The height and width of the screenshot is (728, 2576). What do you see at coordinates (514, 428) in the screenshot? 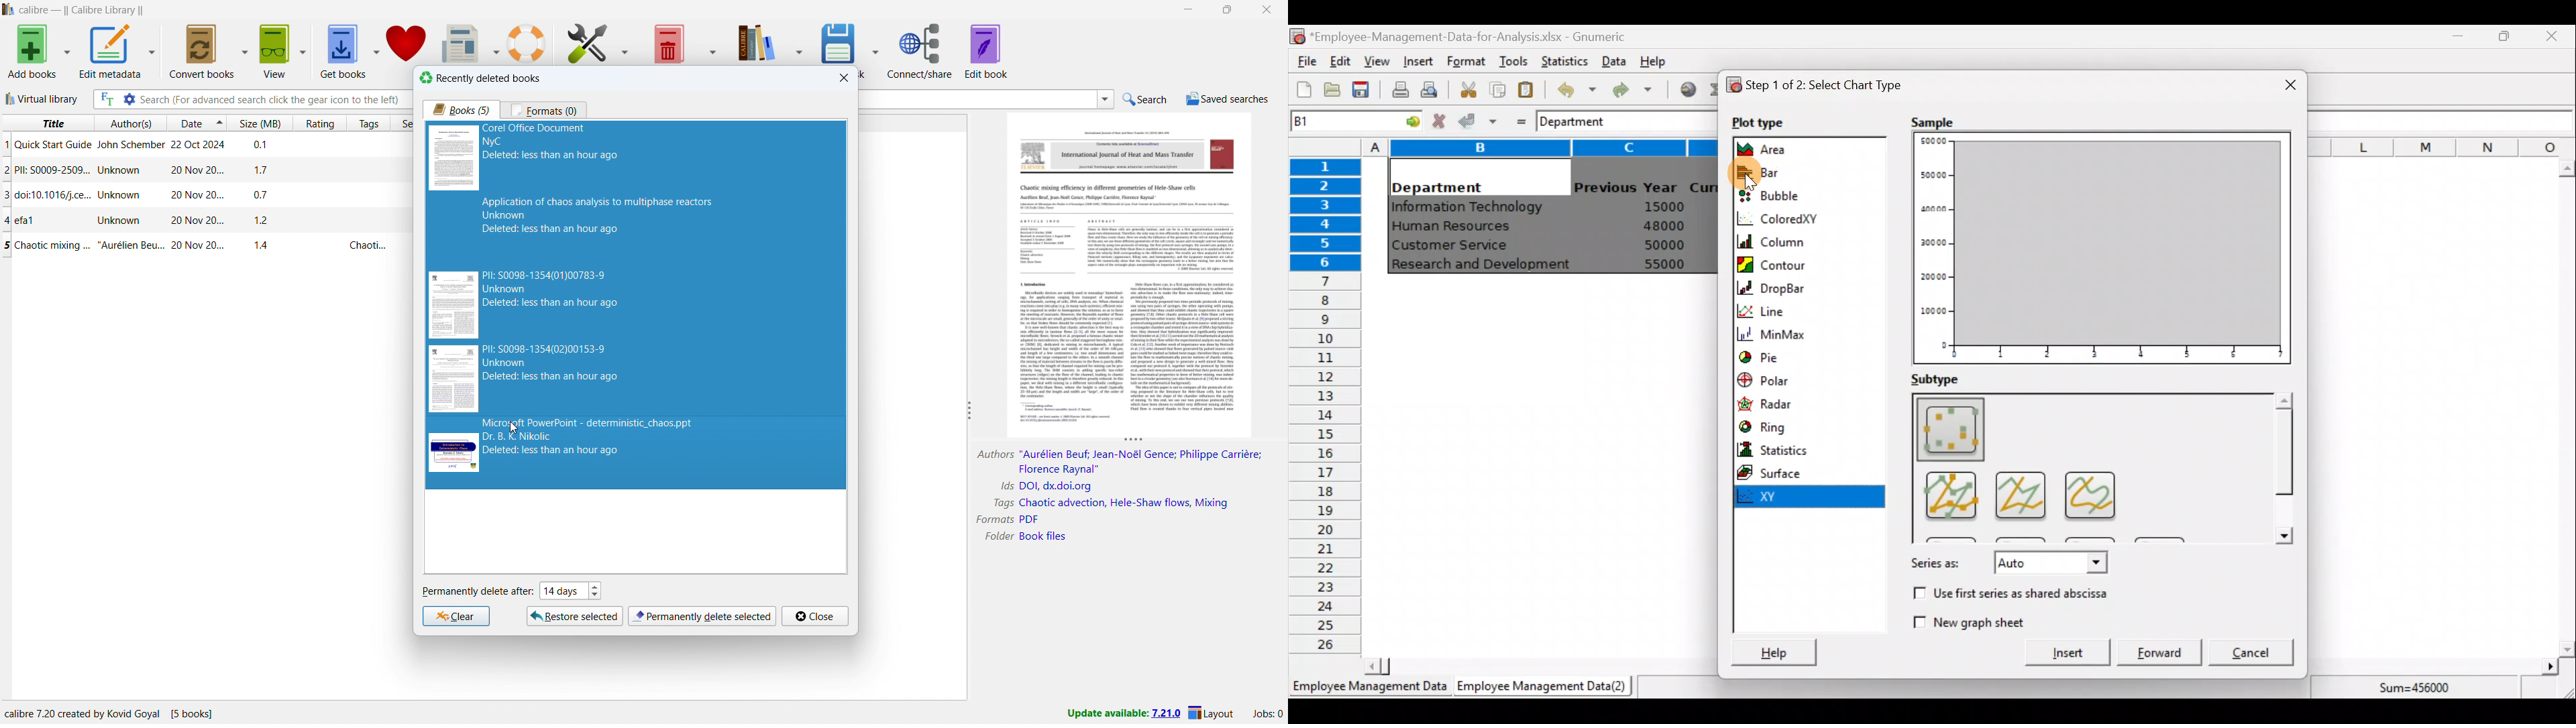
I see `cursor` at bounding box center [514, 428].